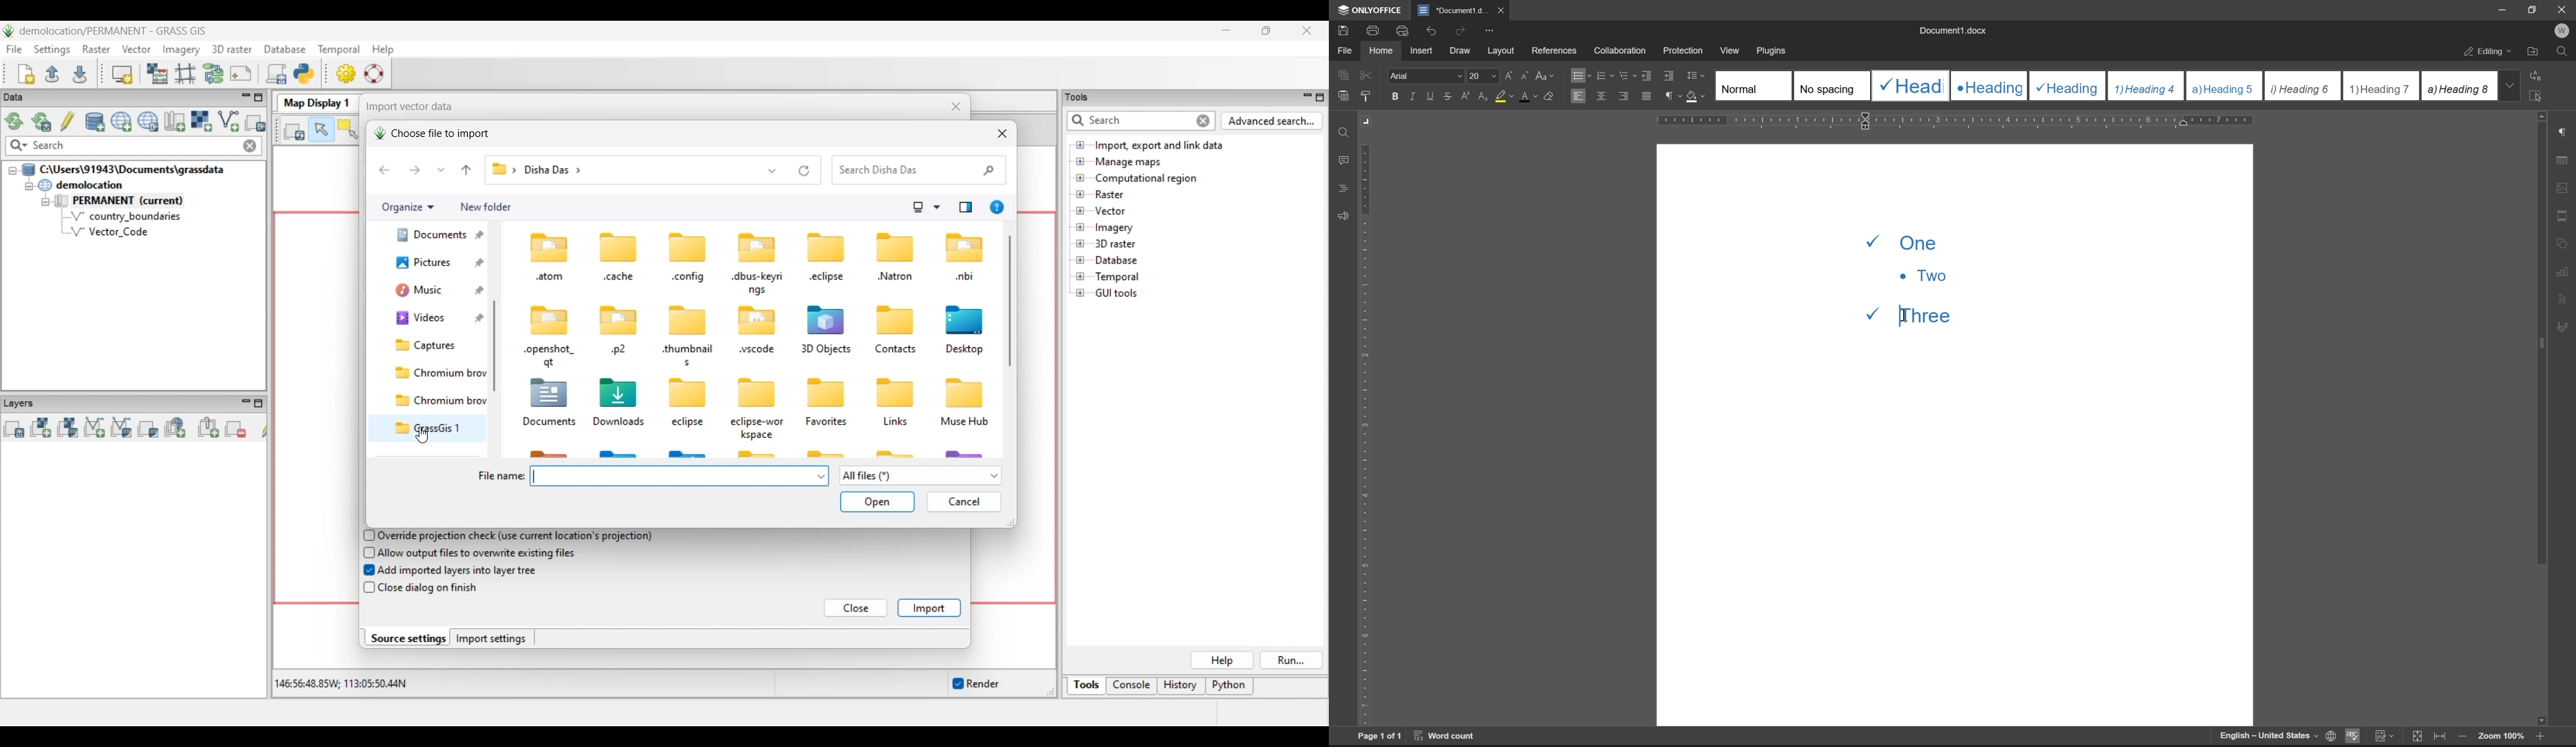 The image size is (2576, 756). I want to click on shading, so click(1694, 94).